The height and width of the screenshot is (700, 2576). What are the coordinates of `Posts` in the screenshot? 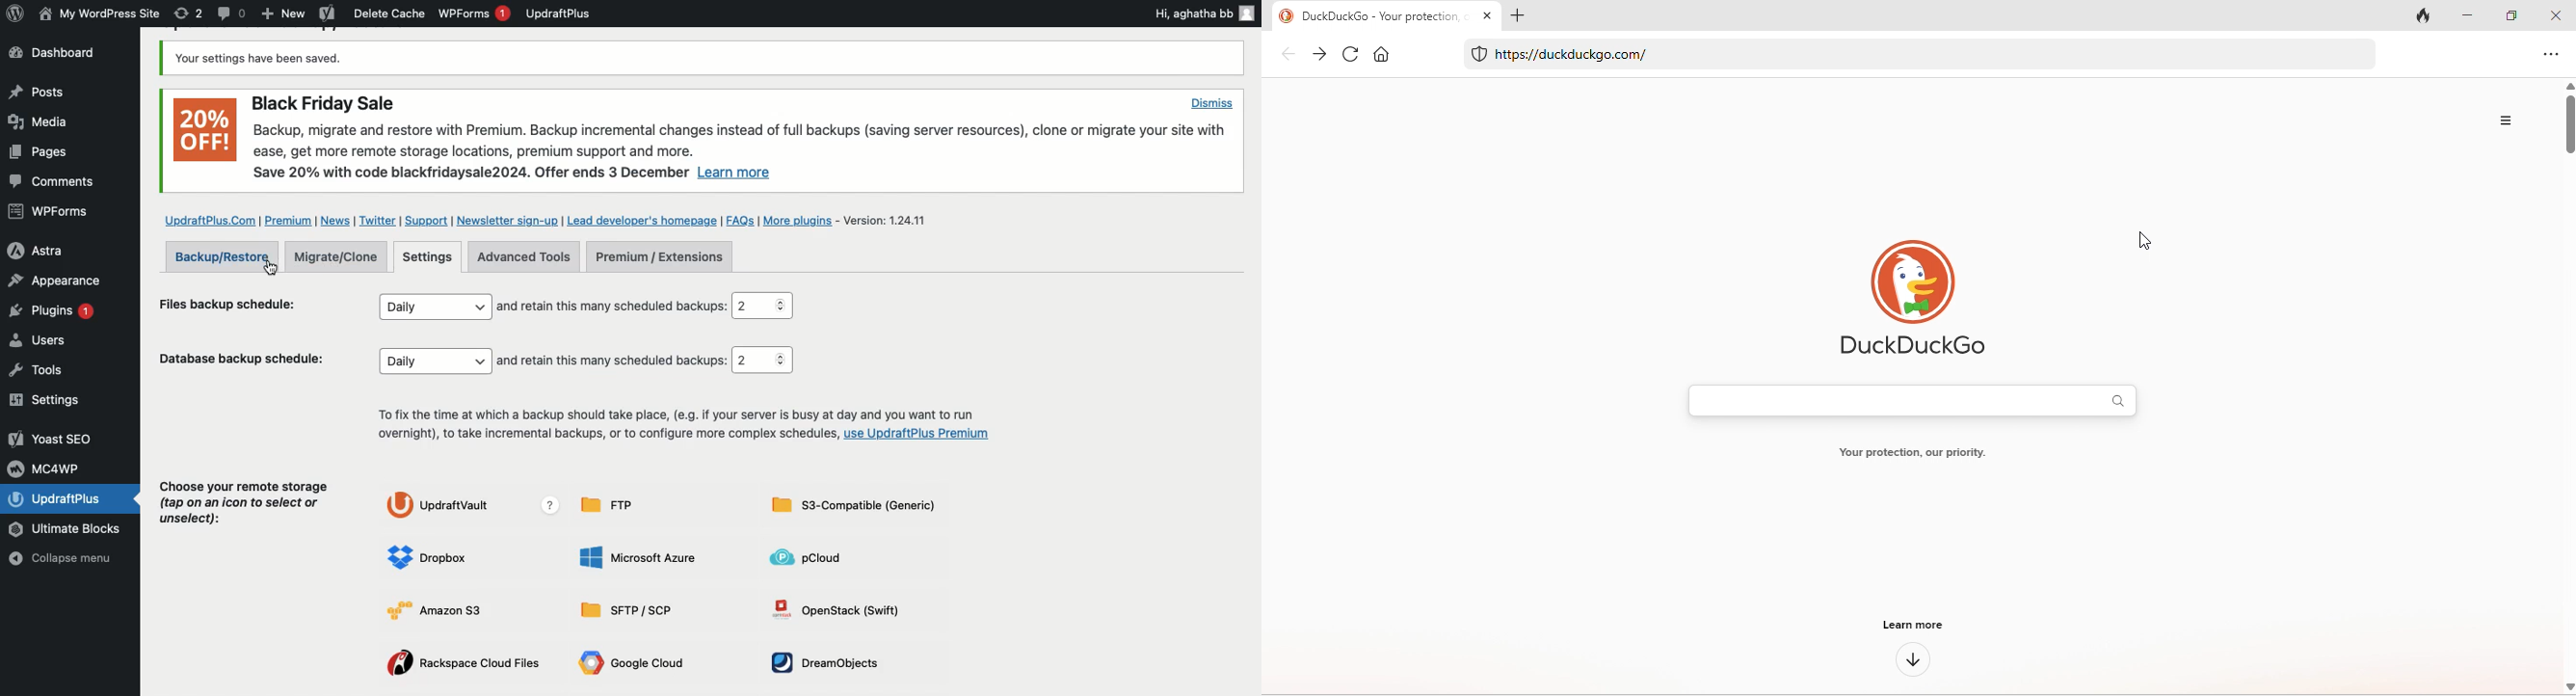 It's located at (36, 155).